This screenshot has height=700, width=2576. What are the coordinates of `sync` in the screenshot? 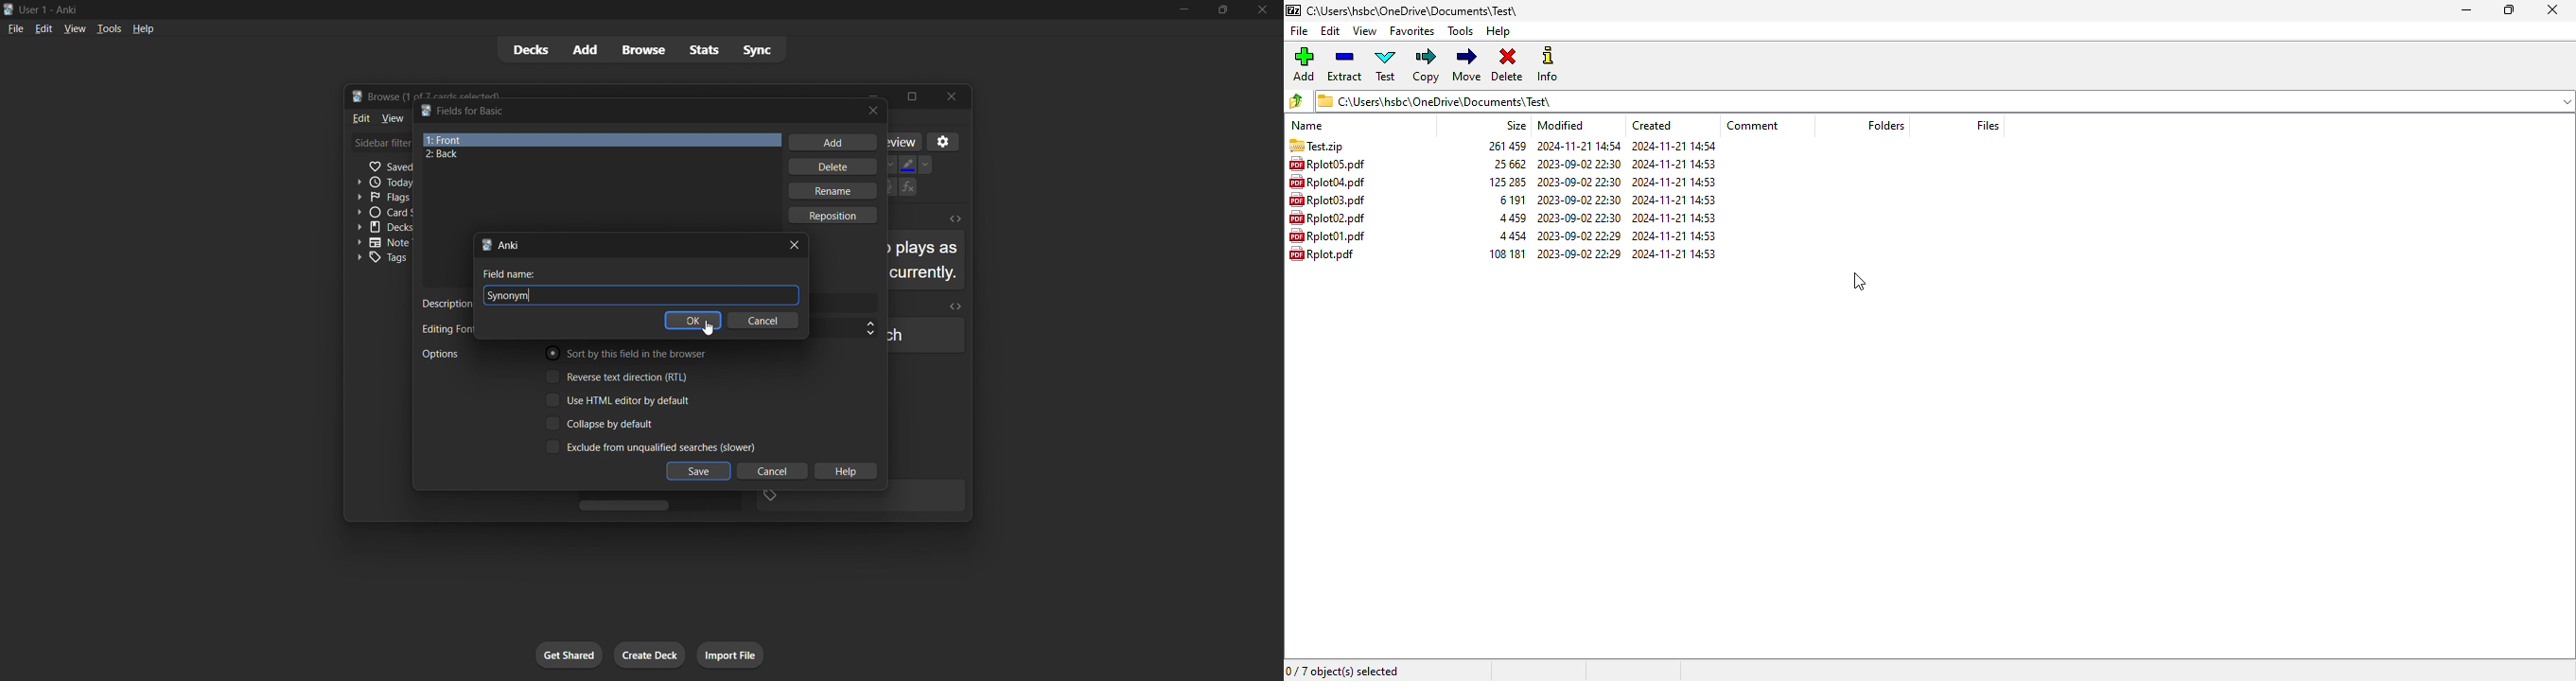 It's located at (761, 49).